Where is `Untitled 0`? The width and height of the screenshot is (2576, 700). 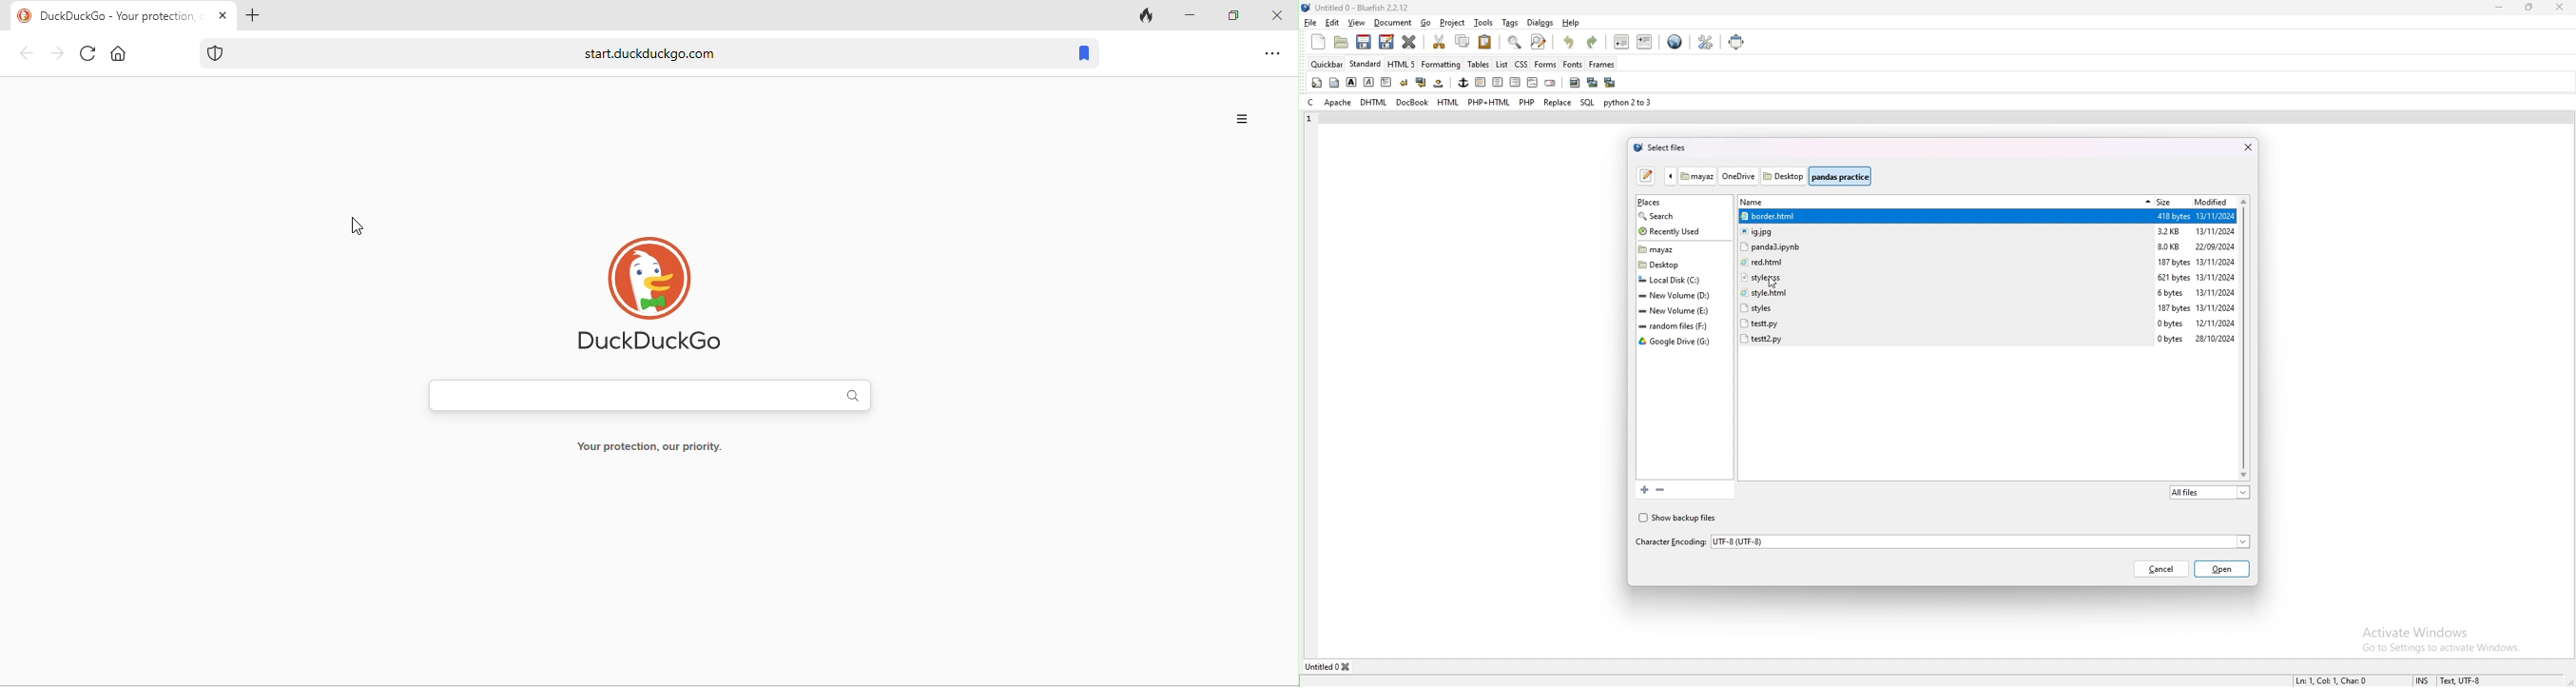 Untitled 0 is located at coordinates (1321, 667).